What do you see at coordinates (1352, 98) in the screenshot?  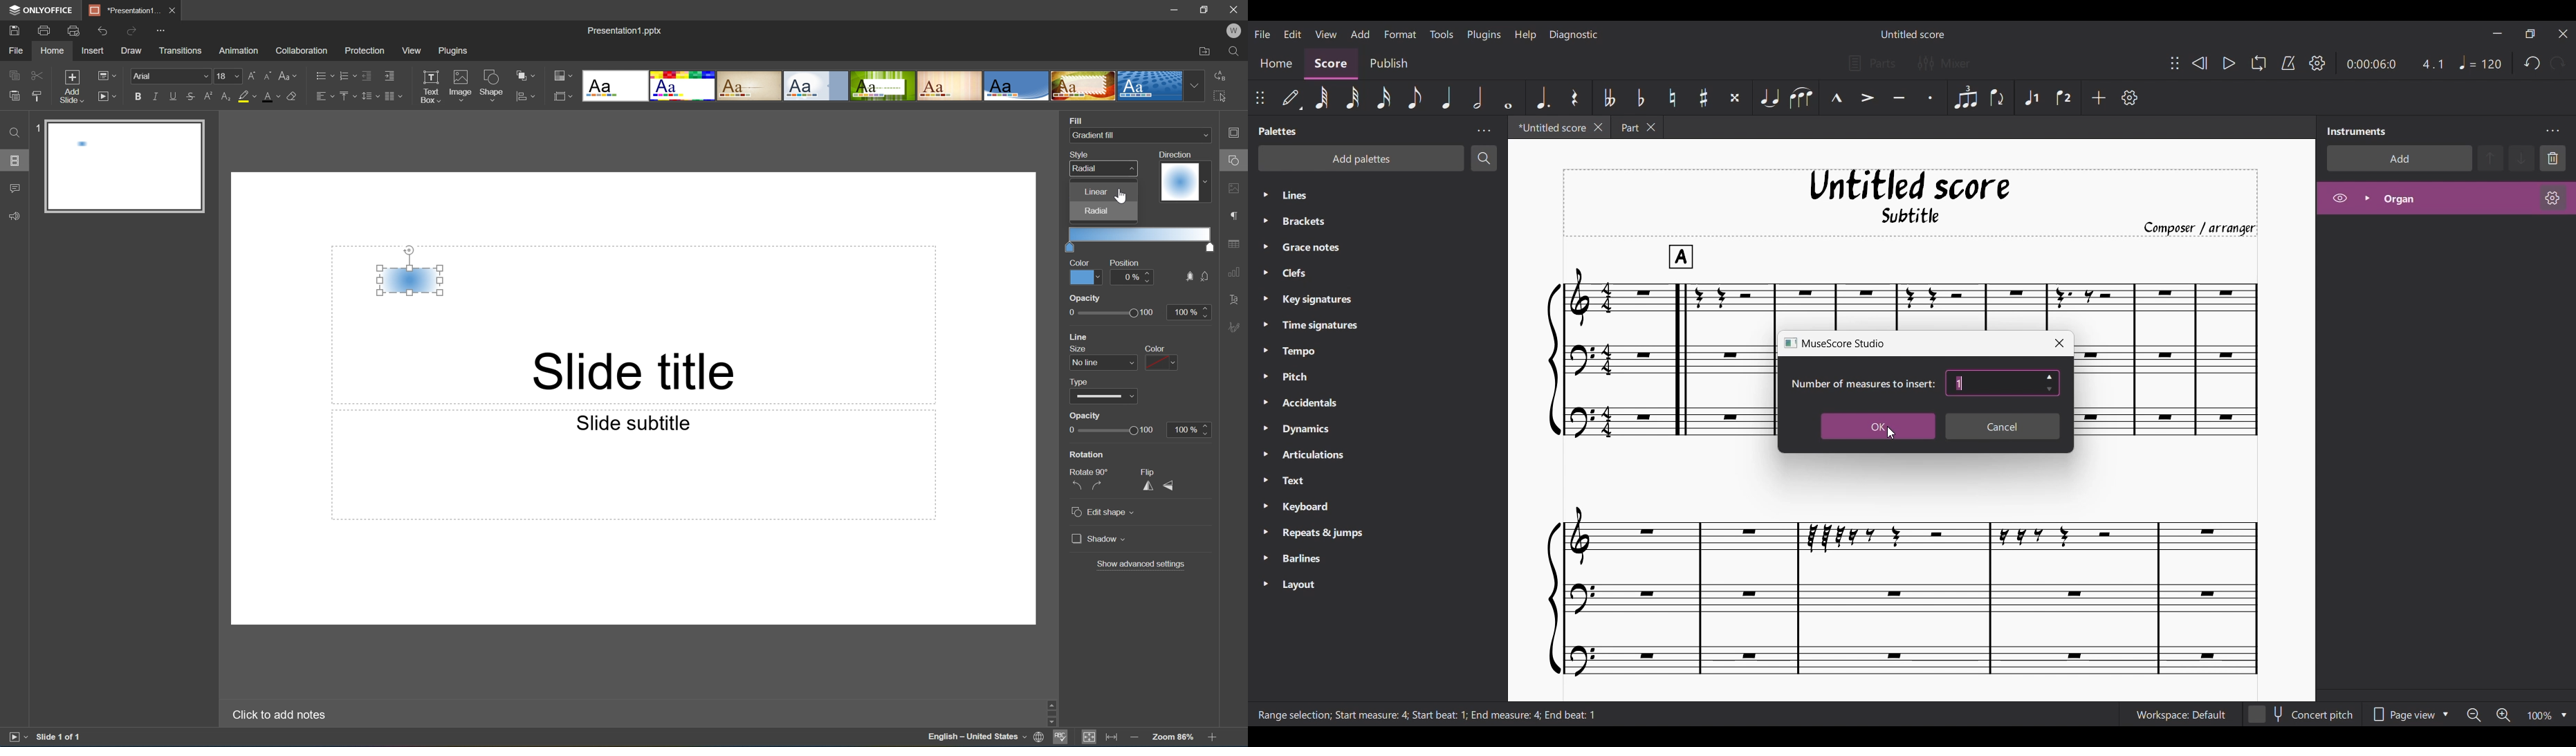 I see `32nd note` at bounding box center [1352, 98].